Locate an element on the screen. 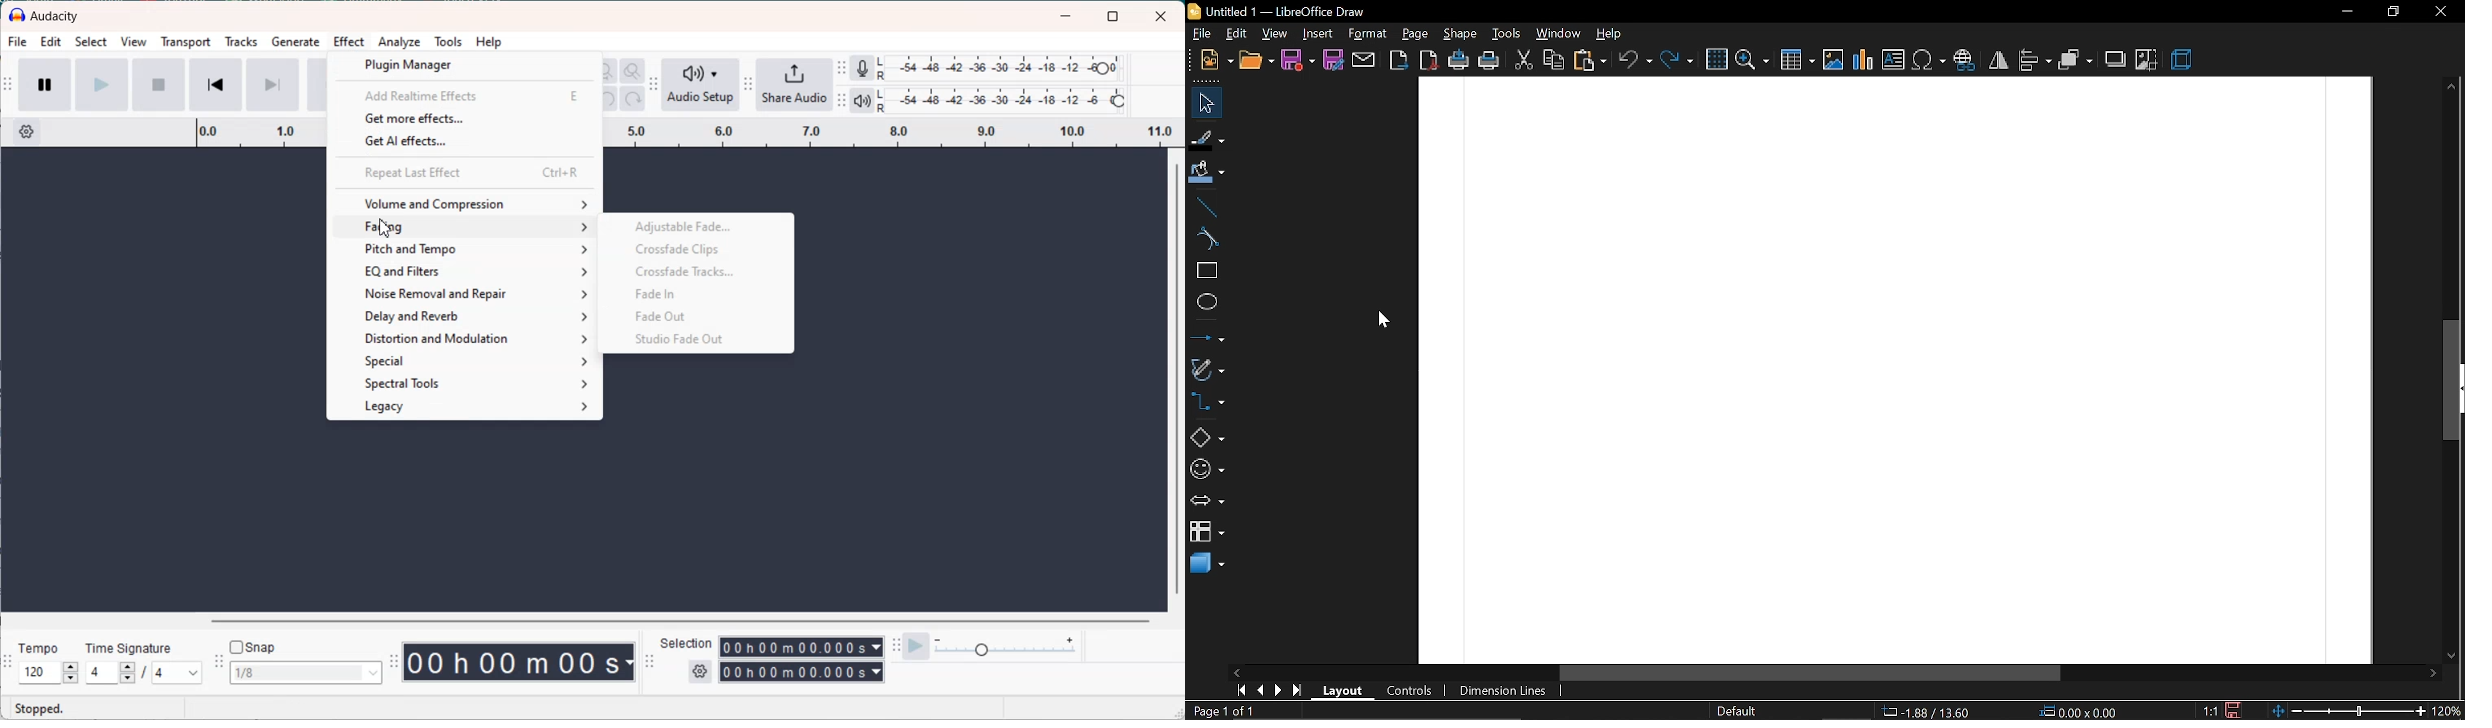 The image size is (2492, 728). crop is located at coordinates (2147, 62).